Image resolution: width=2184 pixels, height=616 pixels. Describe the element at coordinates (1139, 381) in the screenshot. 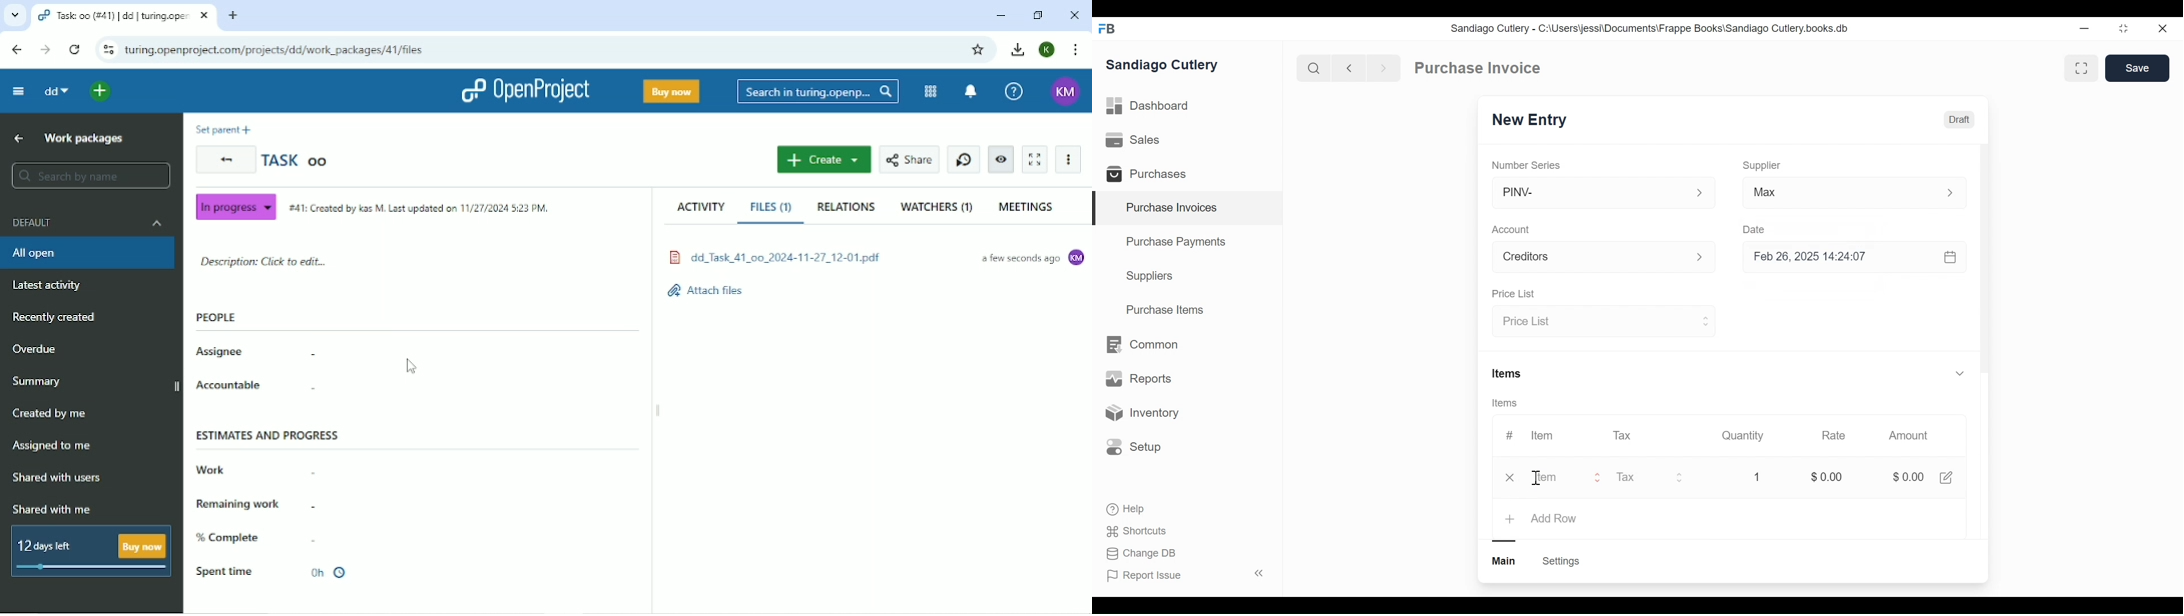

I see `Reports` at that location.